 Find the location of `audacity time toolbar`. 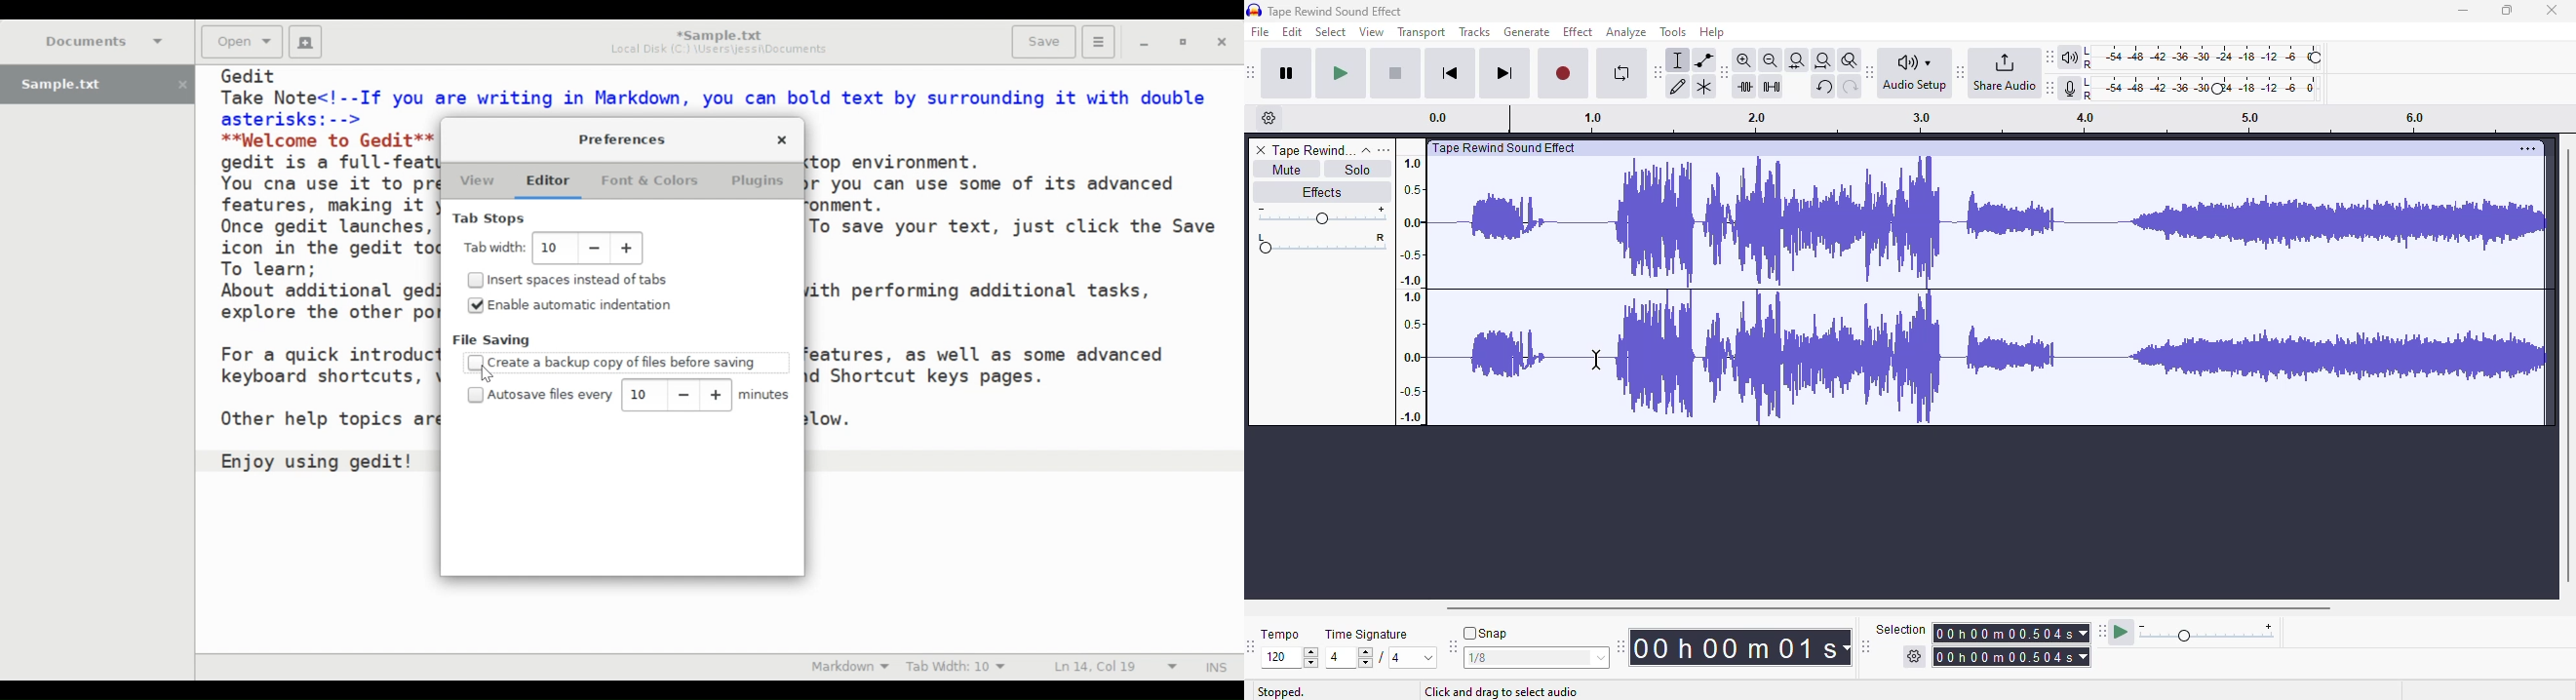

audacity time toolbar is located at coordinates (1620, 646).